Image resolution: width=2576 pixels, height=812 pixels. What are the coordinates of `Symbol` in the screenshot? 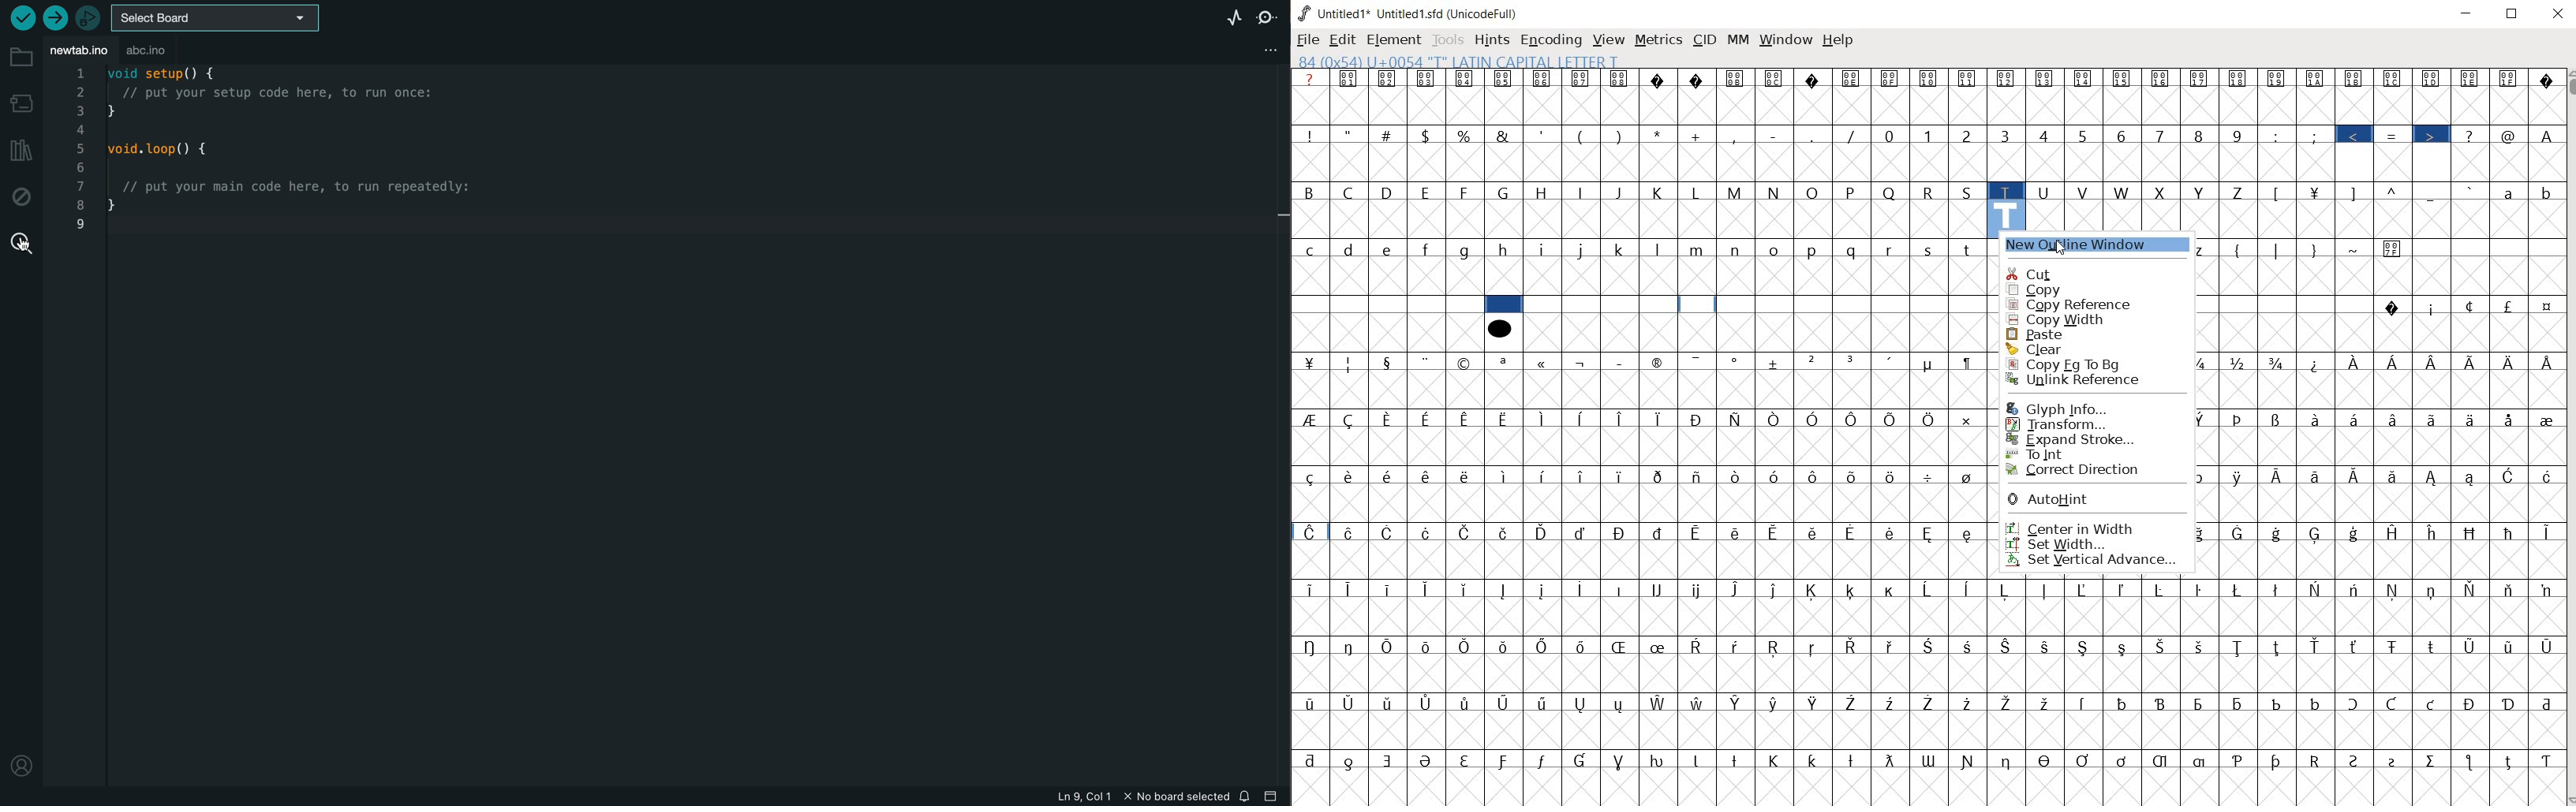 It's located at (1737, 703).